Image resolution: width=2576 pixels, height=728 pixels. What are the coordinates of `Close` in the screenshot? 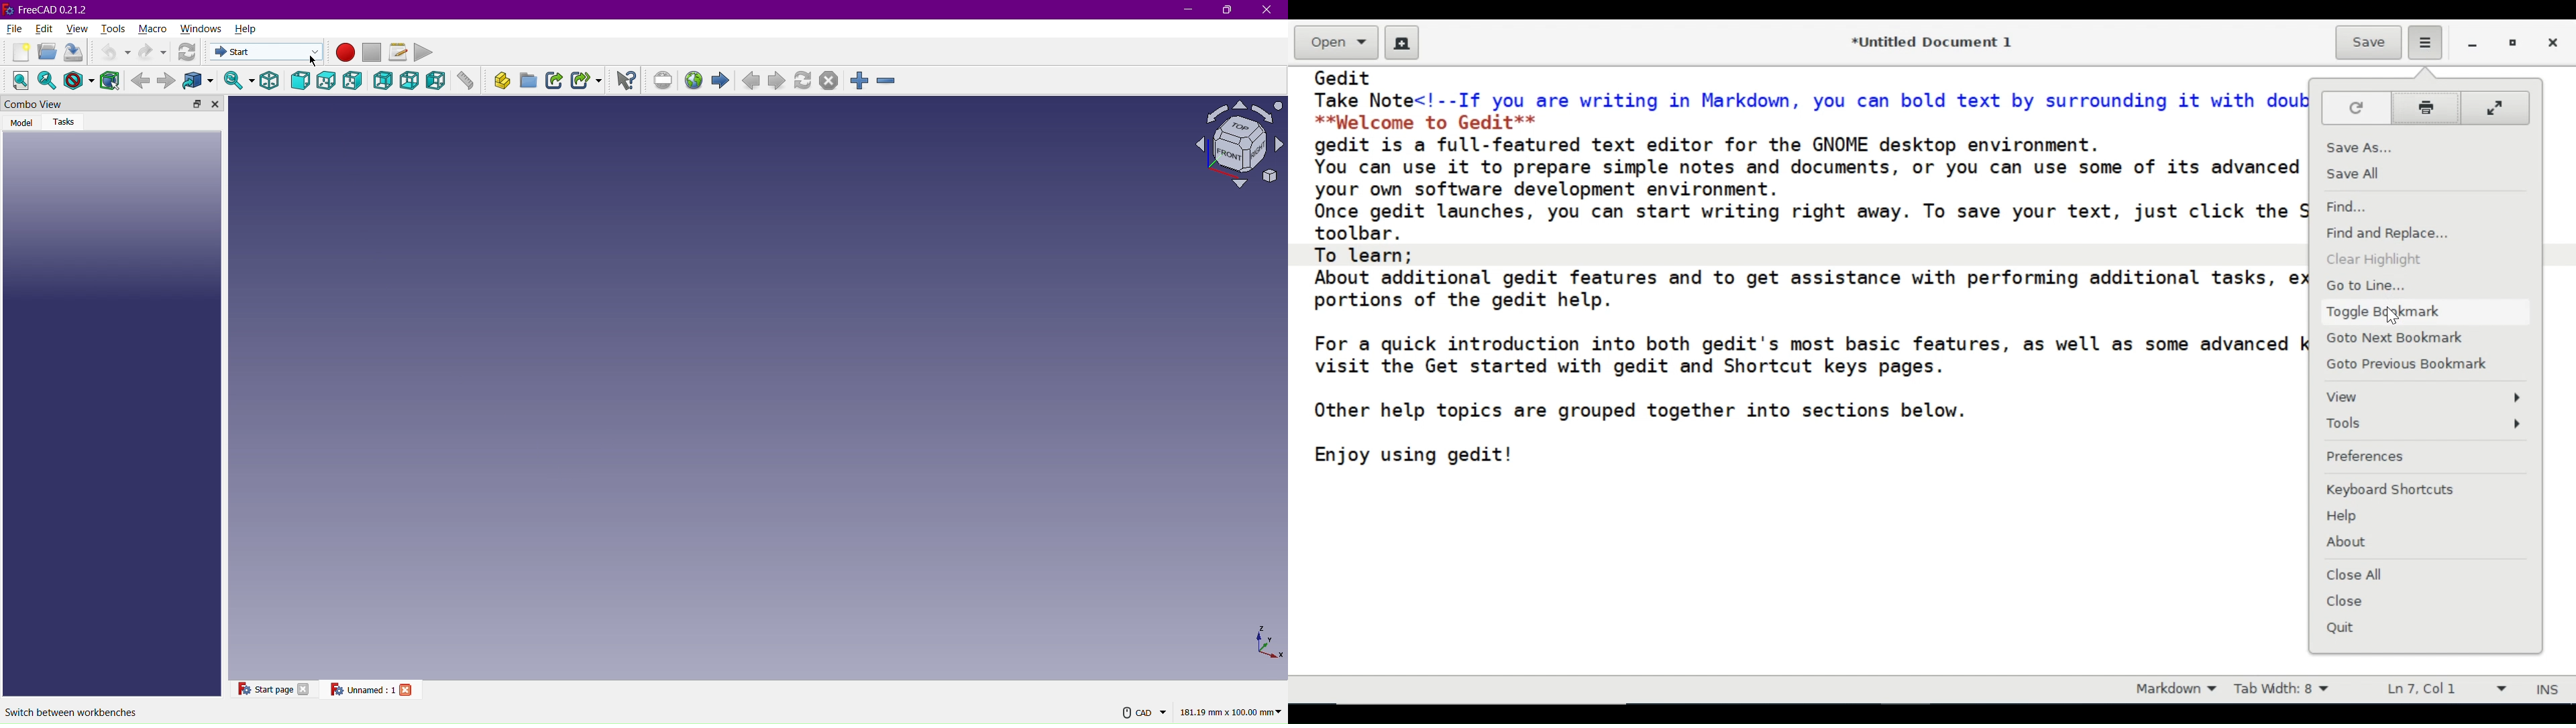 It's located at (1269, 10).